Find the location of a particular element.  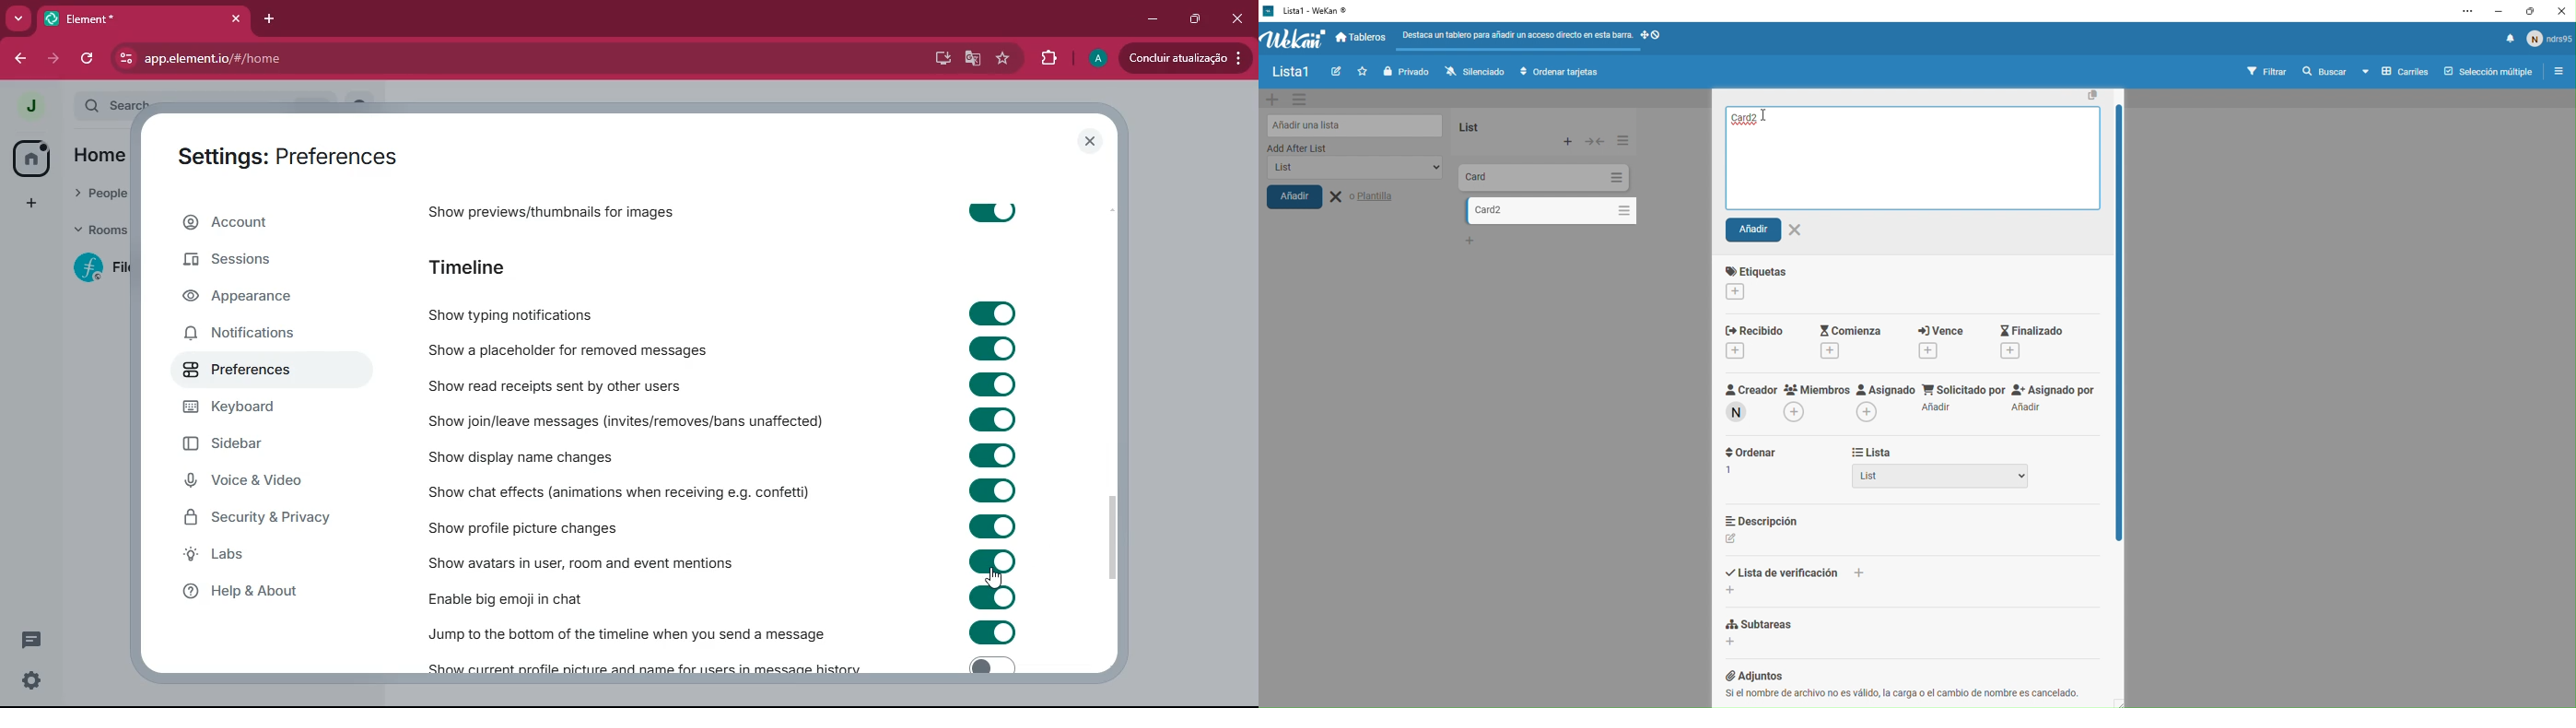

jump to the bottom of the timeline when you send a message is located at coordinates (629, 629).